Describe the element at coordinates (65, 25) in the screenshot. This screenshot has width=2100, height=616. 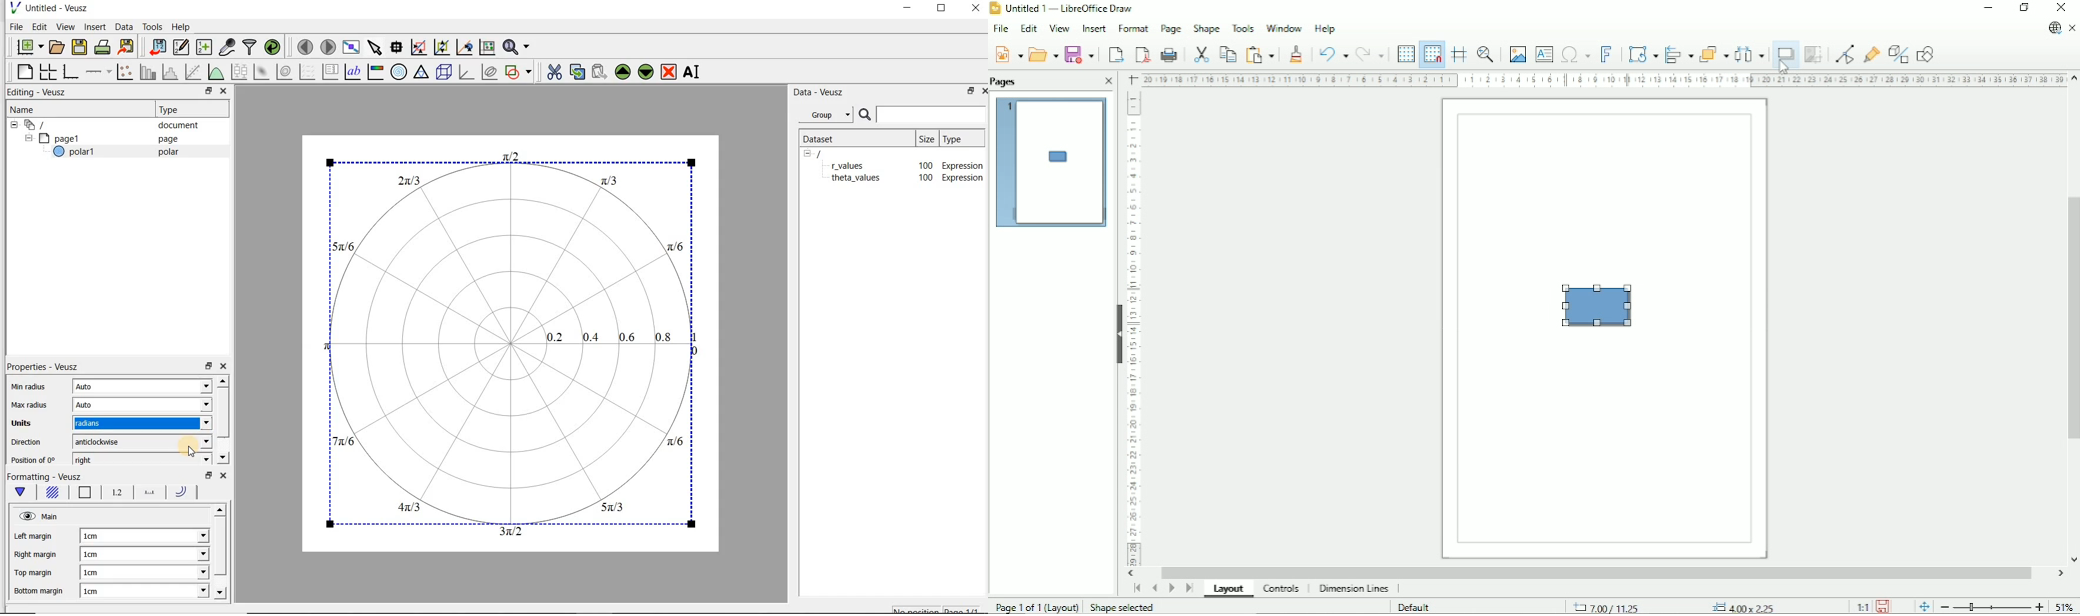
I see `View` at that location.